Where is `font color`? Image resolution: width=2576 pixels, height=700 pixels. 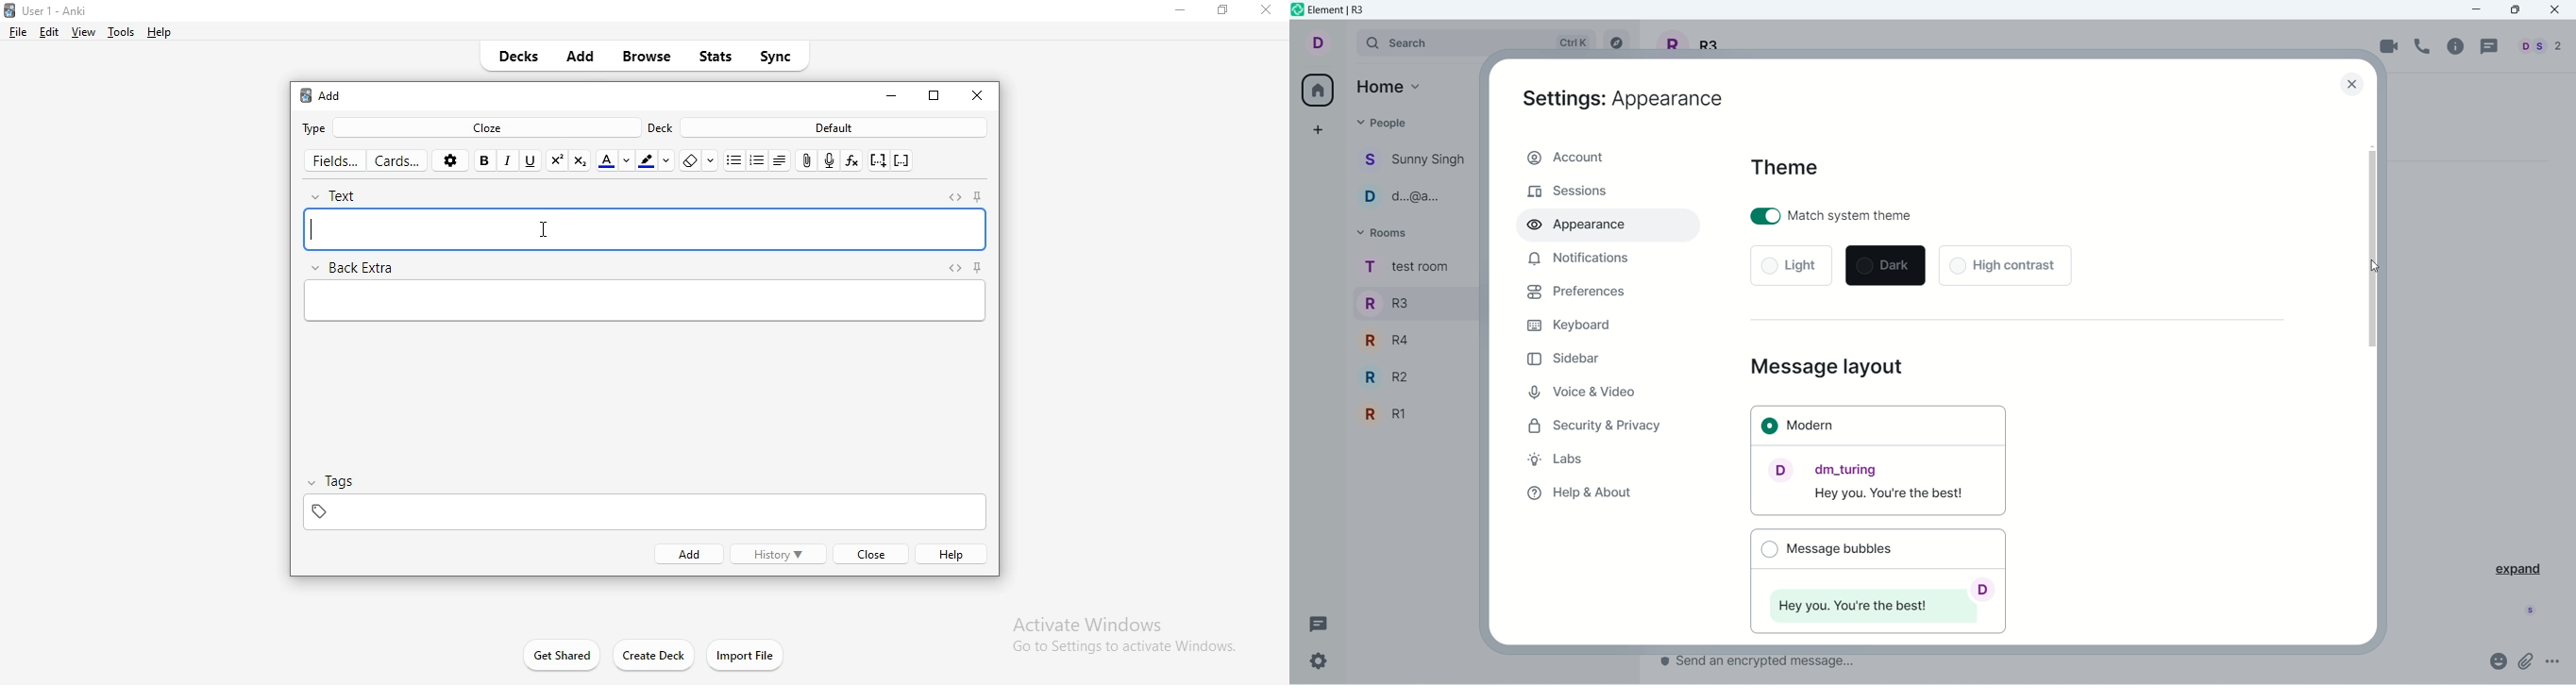
font color is located at coordinates (658, 159).